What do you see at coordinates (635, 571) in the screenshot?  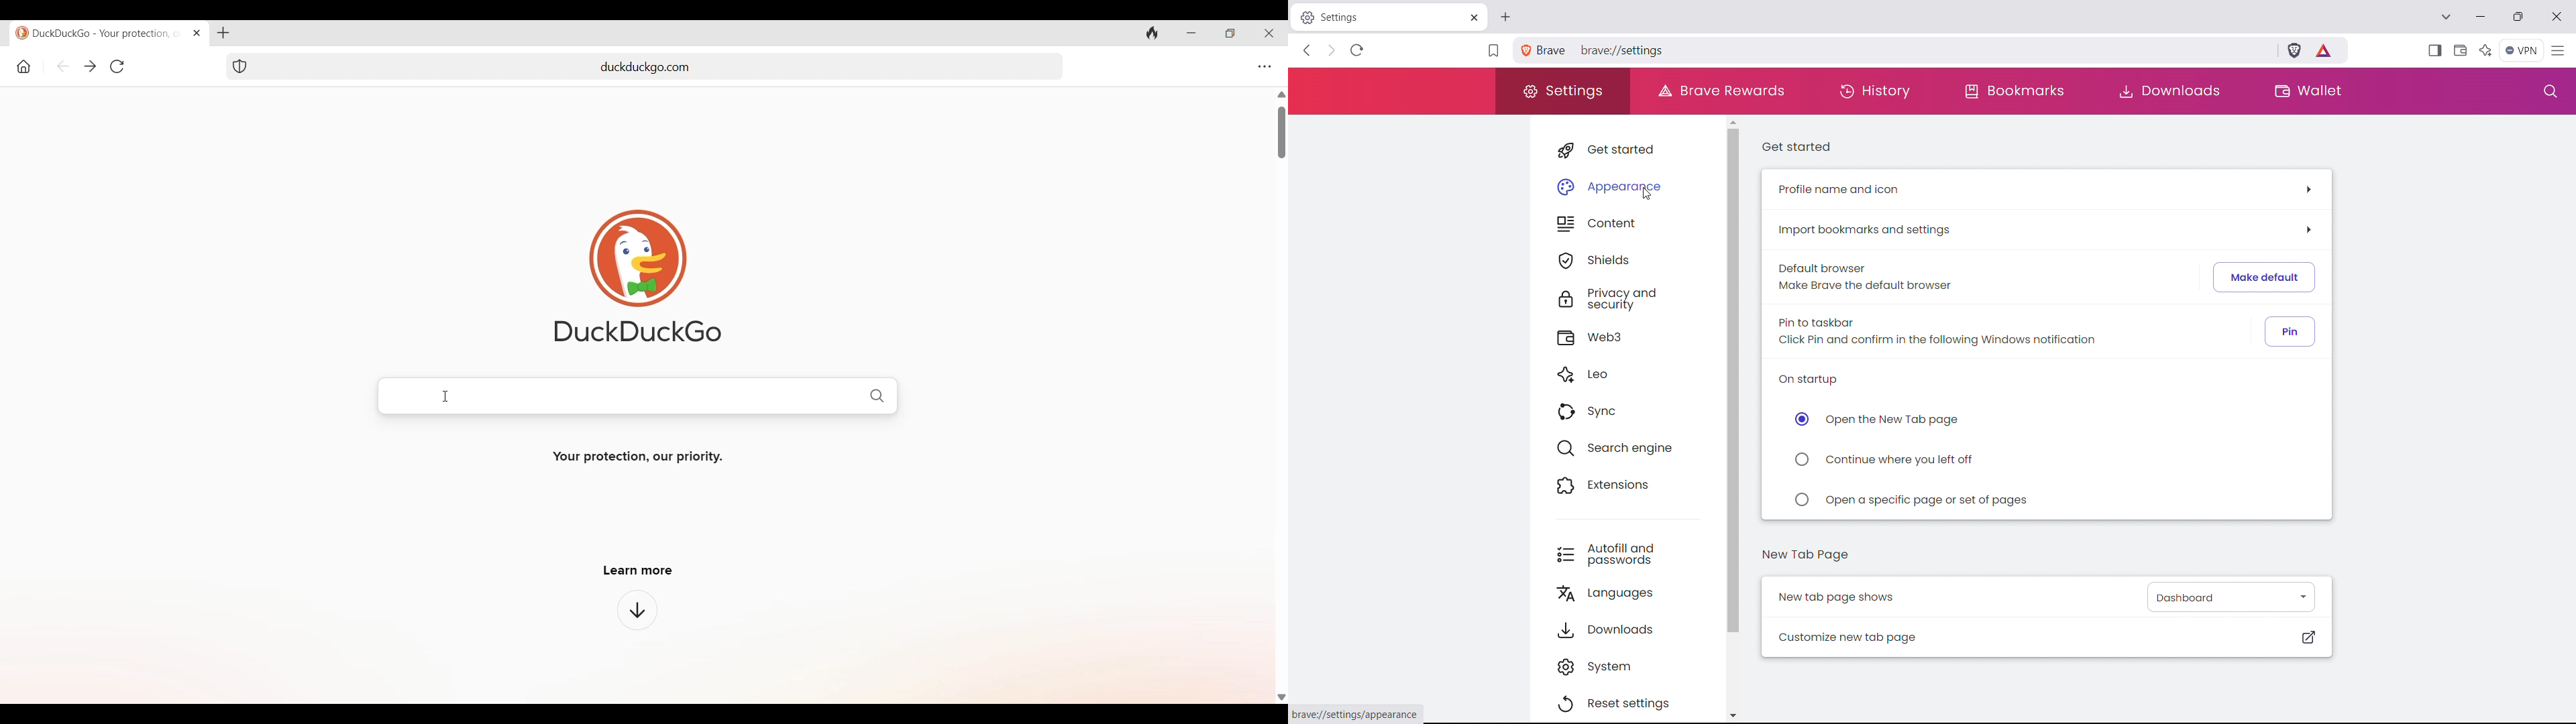 I see `learn more` at bounding box center [635, 571].